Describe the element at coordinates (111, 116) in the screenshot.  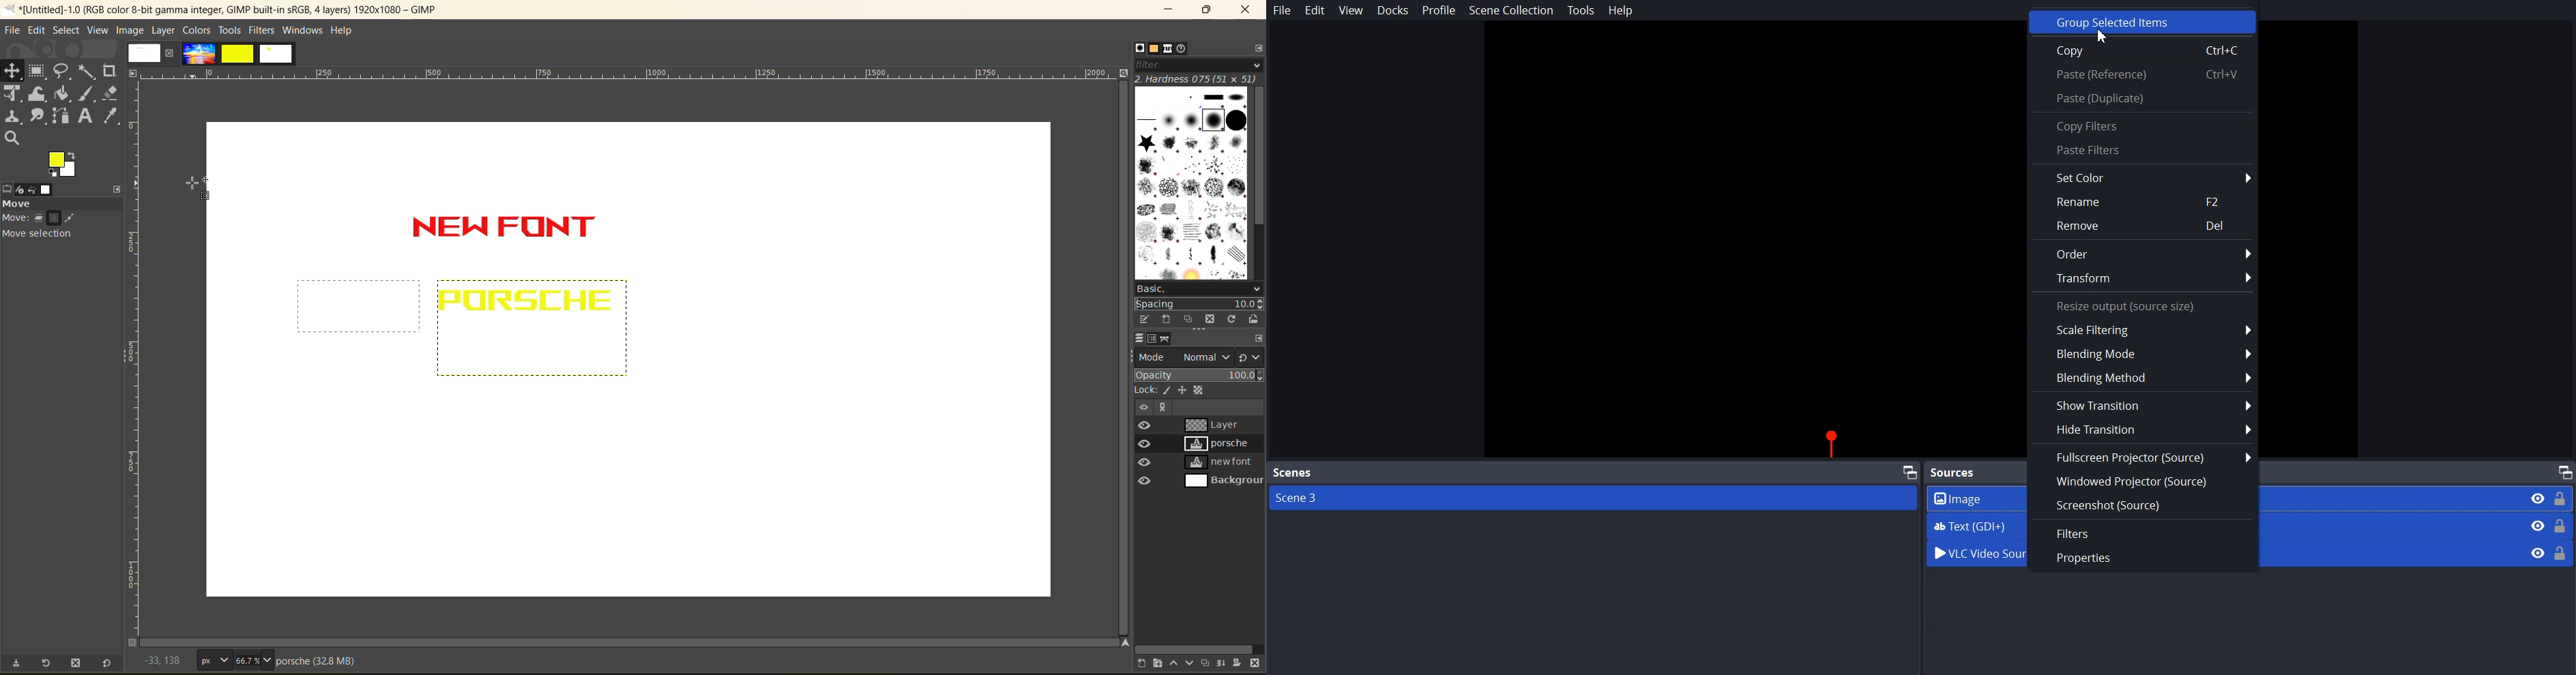
I see `color picker` at that location.